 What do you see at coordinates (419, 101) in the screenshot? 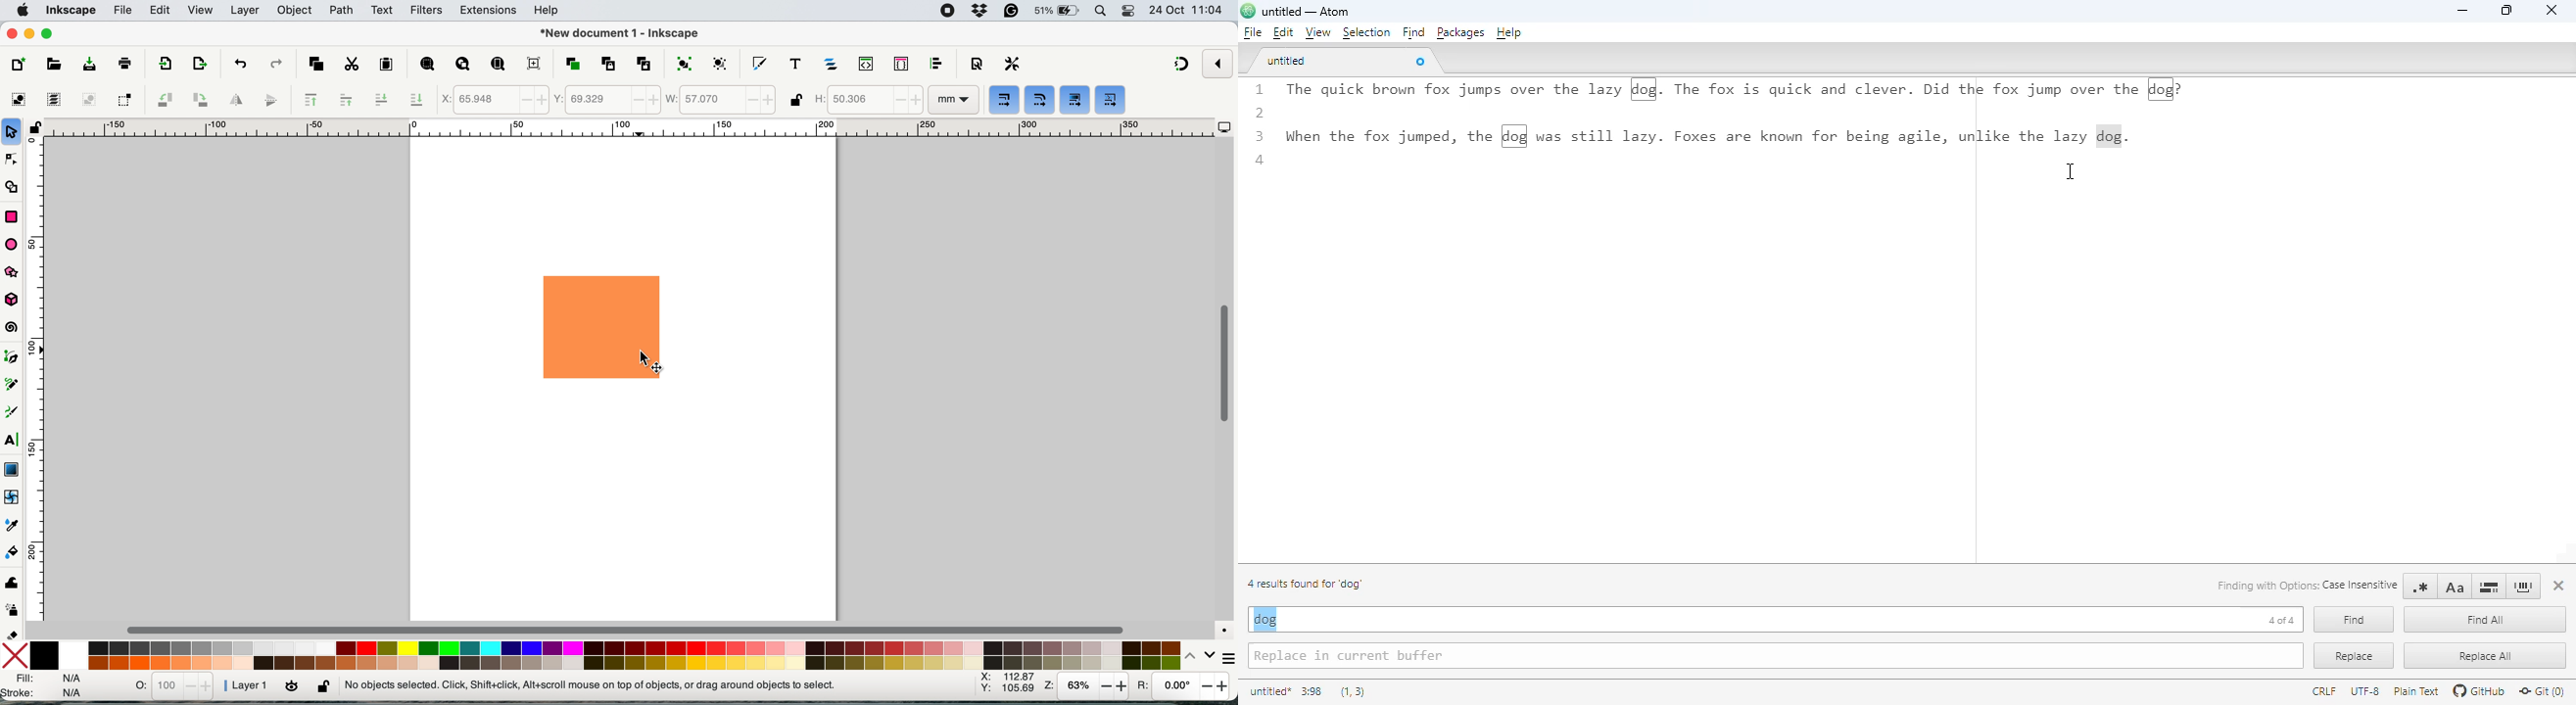
I see `lower selection to bottom` at bounding box center [419, 101].